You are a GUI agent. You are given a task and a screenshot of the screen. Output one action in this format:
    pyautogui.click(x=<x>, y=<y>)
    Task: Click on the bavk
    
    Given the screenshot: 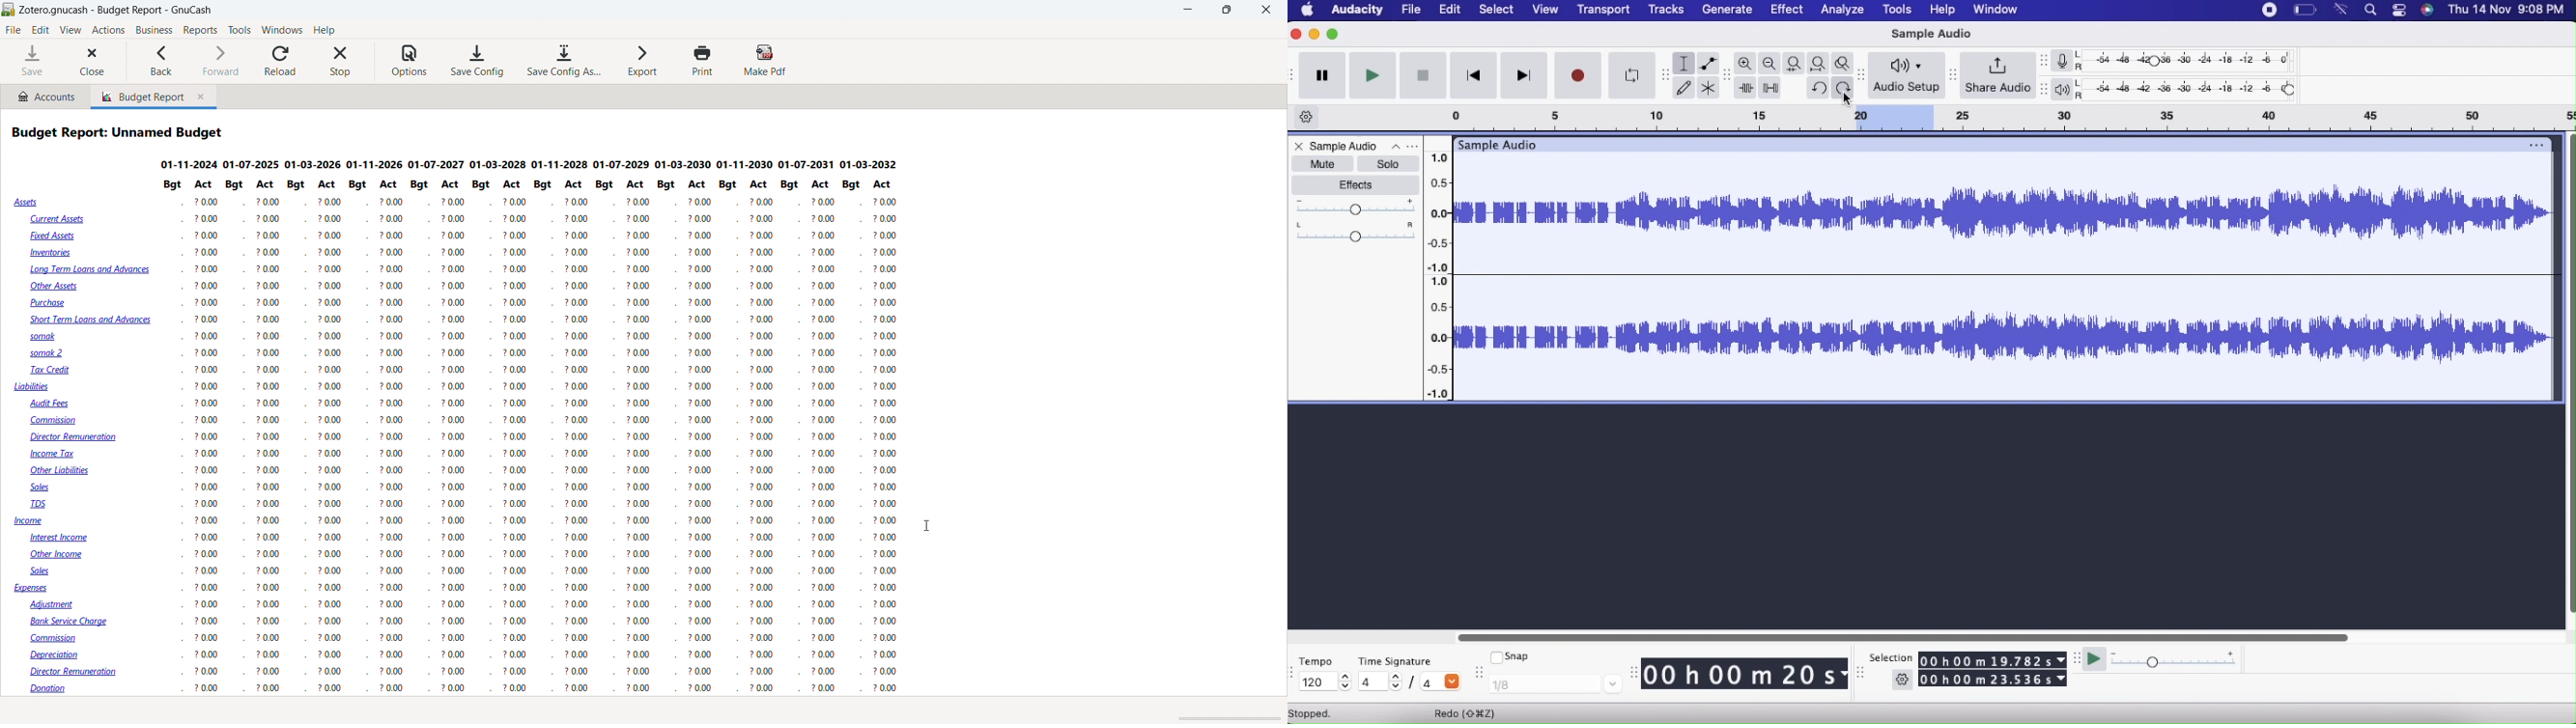 What is the action you would take?
    pyautogui.click(x=162, y=61)
    